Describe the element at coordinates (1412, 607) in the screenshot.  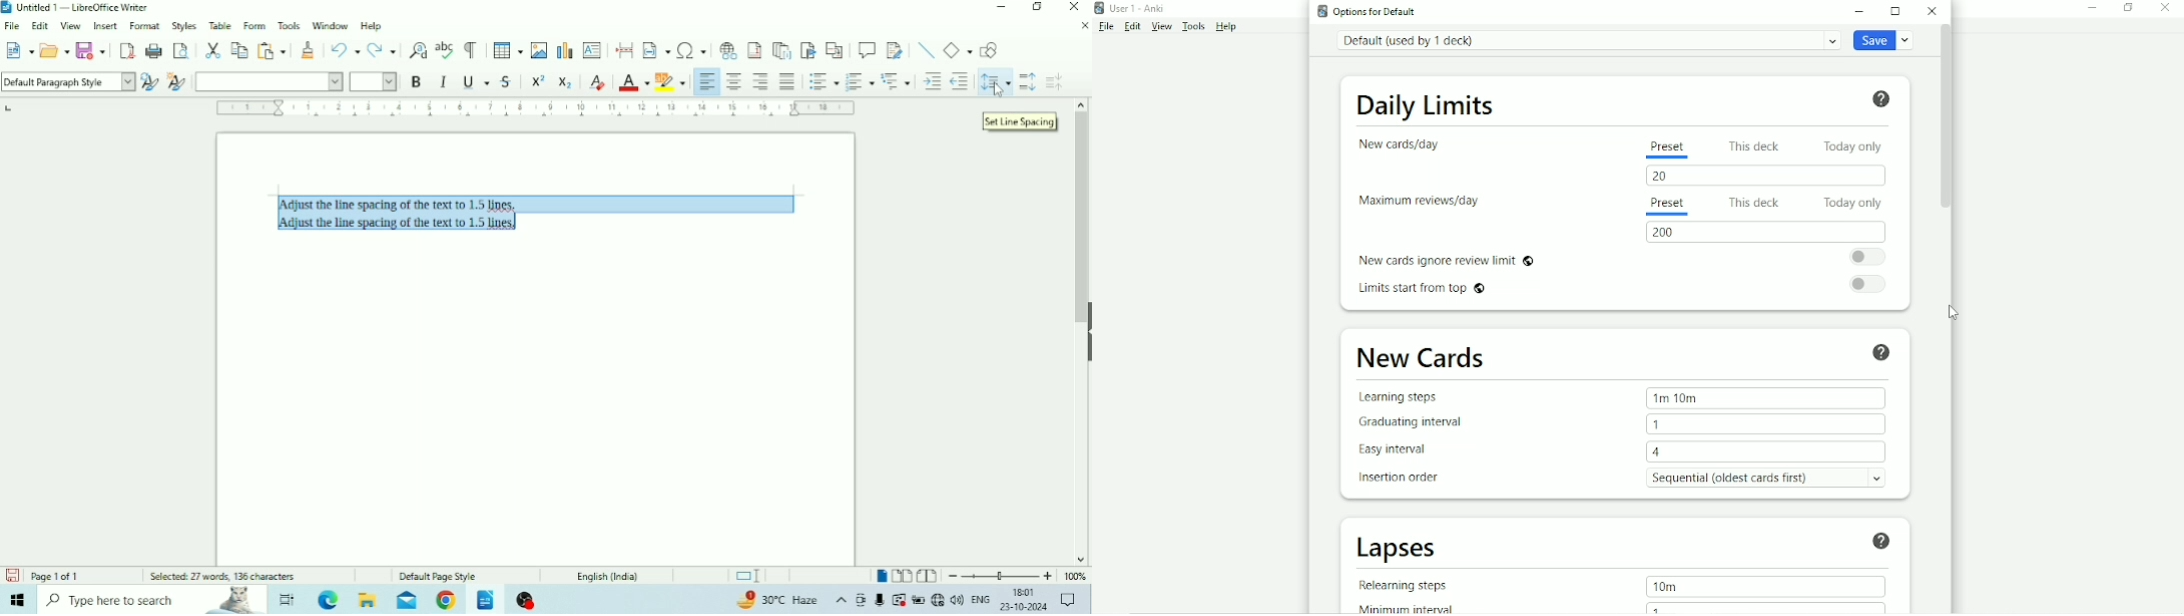
I see `minimum interval` at that location.